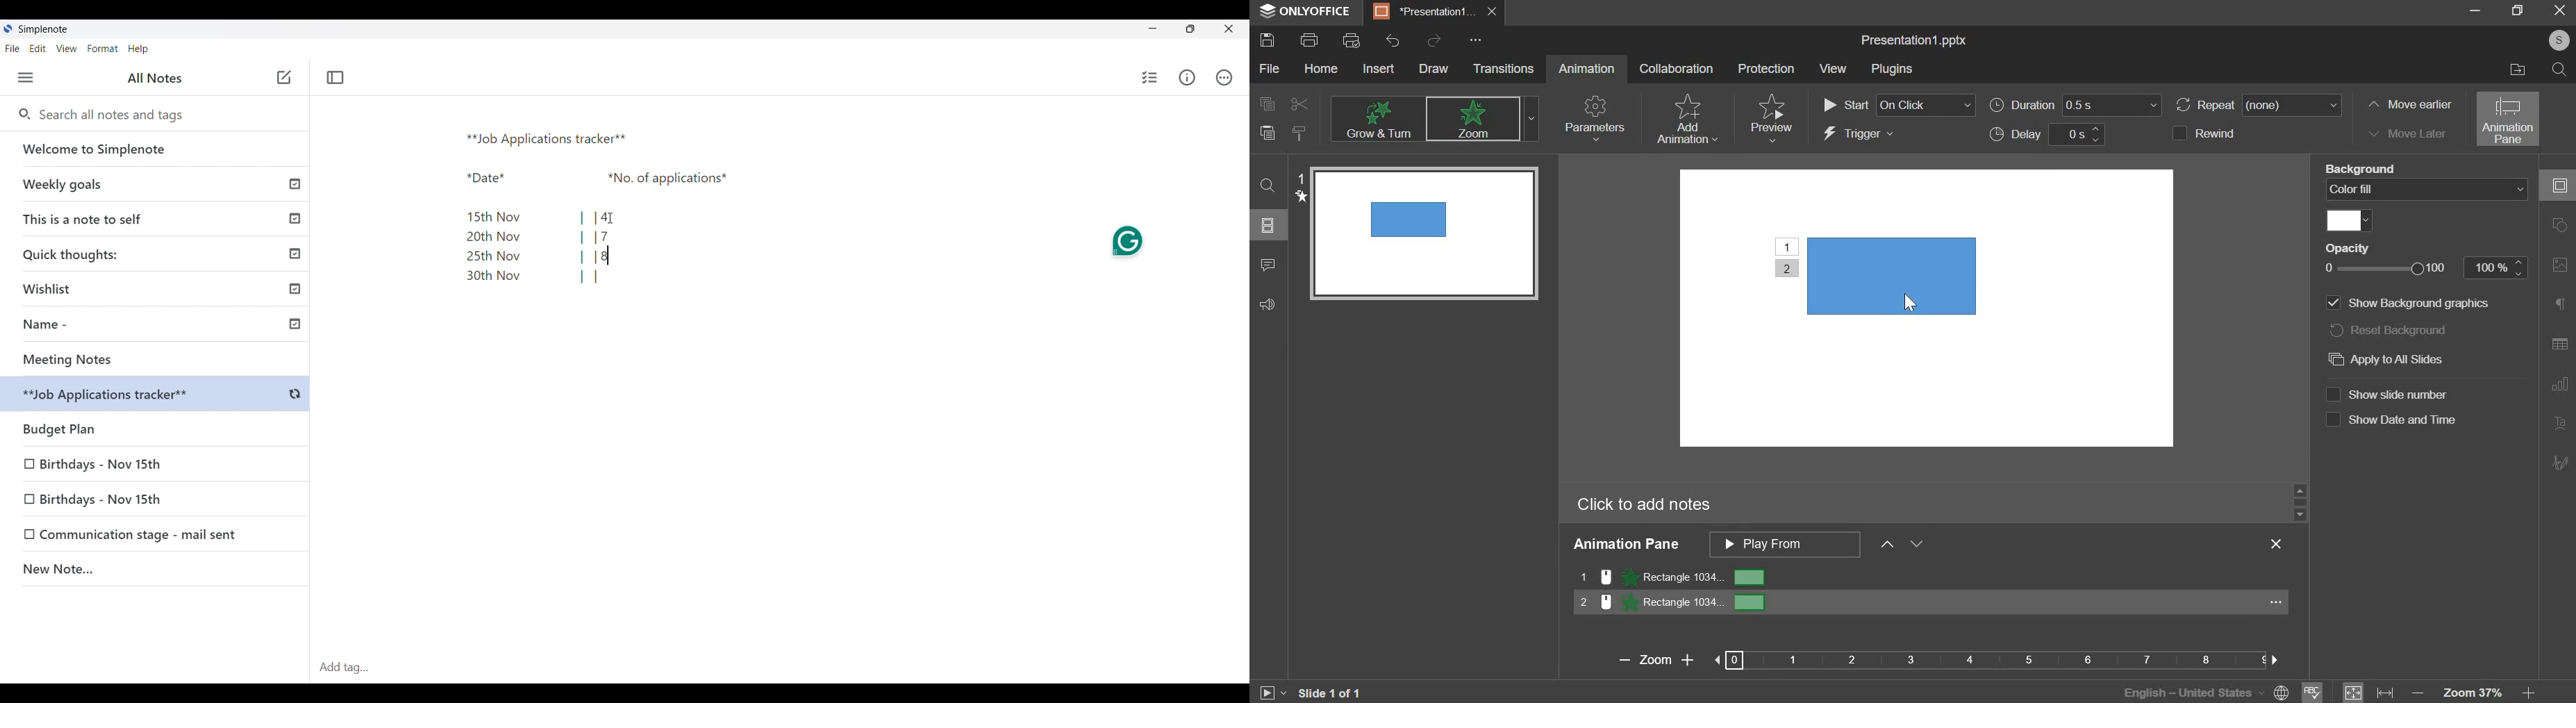 The height and width of the screenshot is (728, 2576). Describe the element at coordinates (143, 534) in the screenshot. I see `Communication stage - mail sent` at that location.